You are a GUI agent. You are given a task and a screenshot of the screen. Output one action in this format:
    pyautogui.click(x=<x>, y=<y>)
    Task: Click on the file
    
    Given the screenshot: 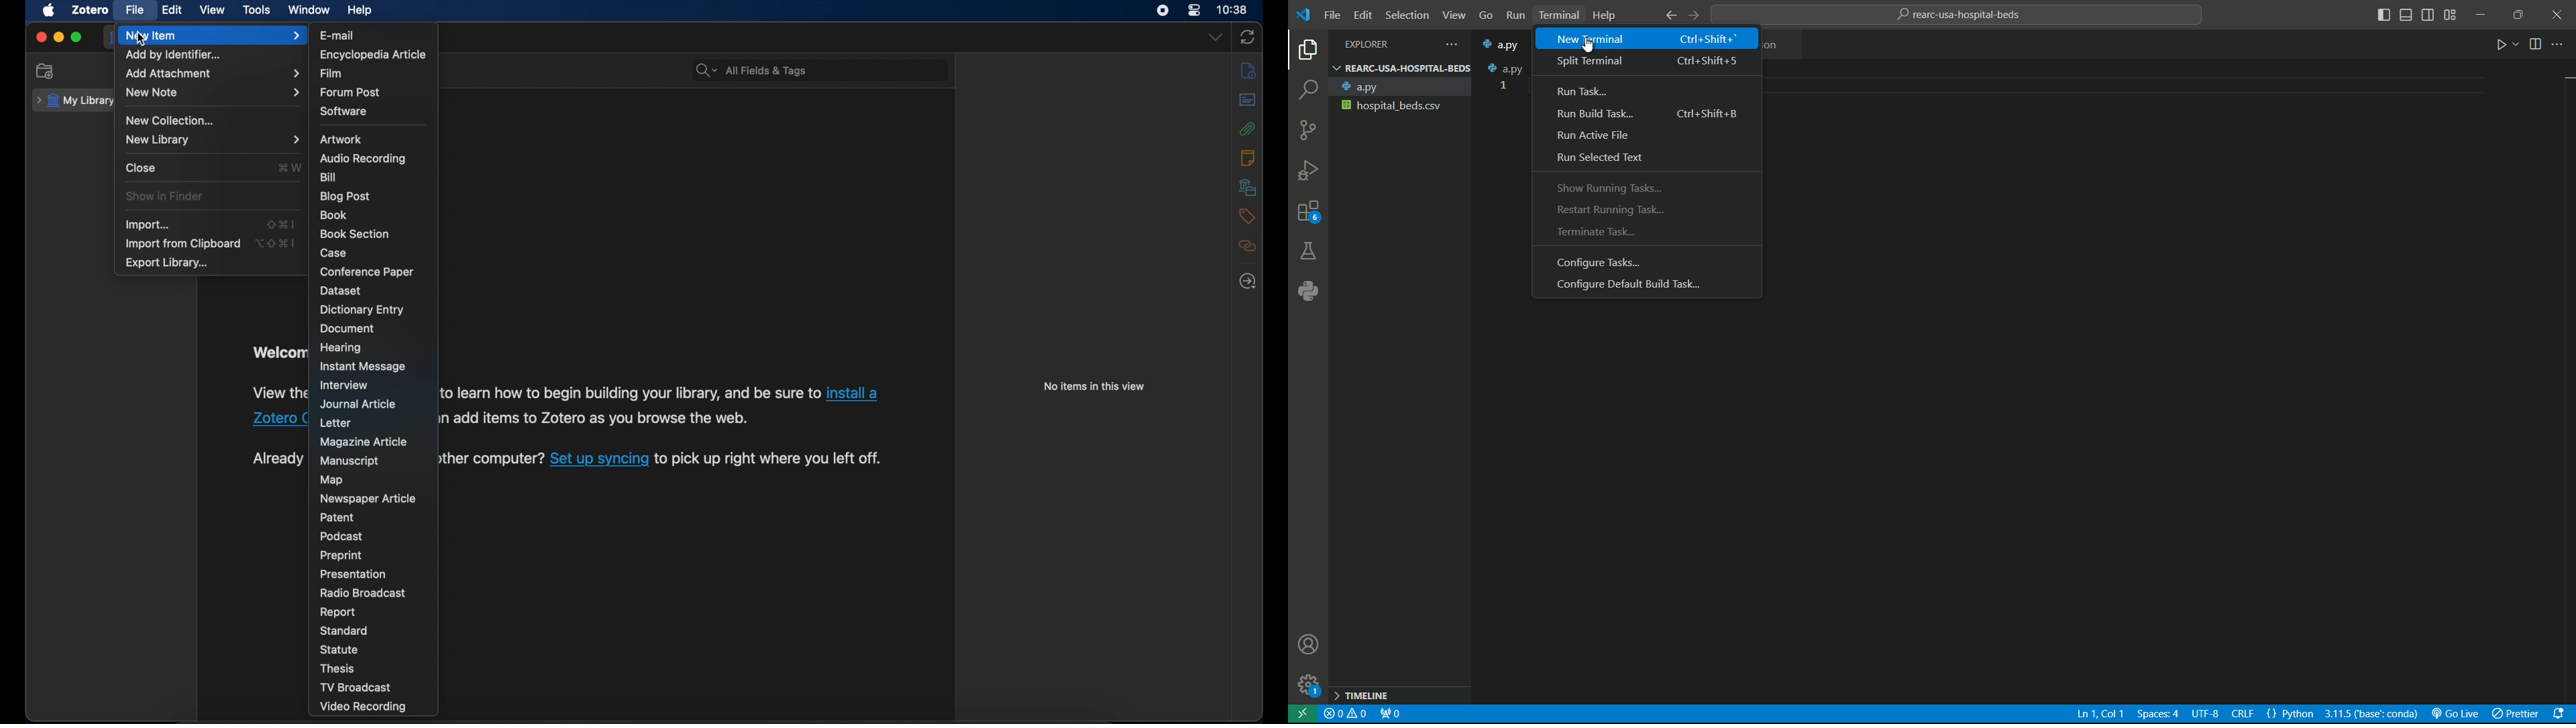 What is the action you would take?
    pyautogui.click(x=136, y=11)
    